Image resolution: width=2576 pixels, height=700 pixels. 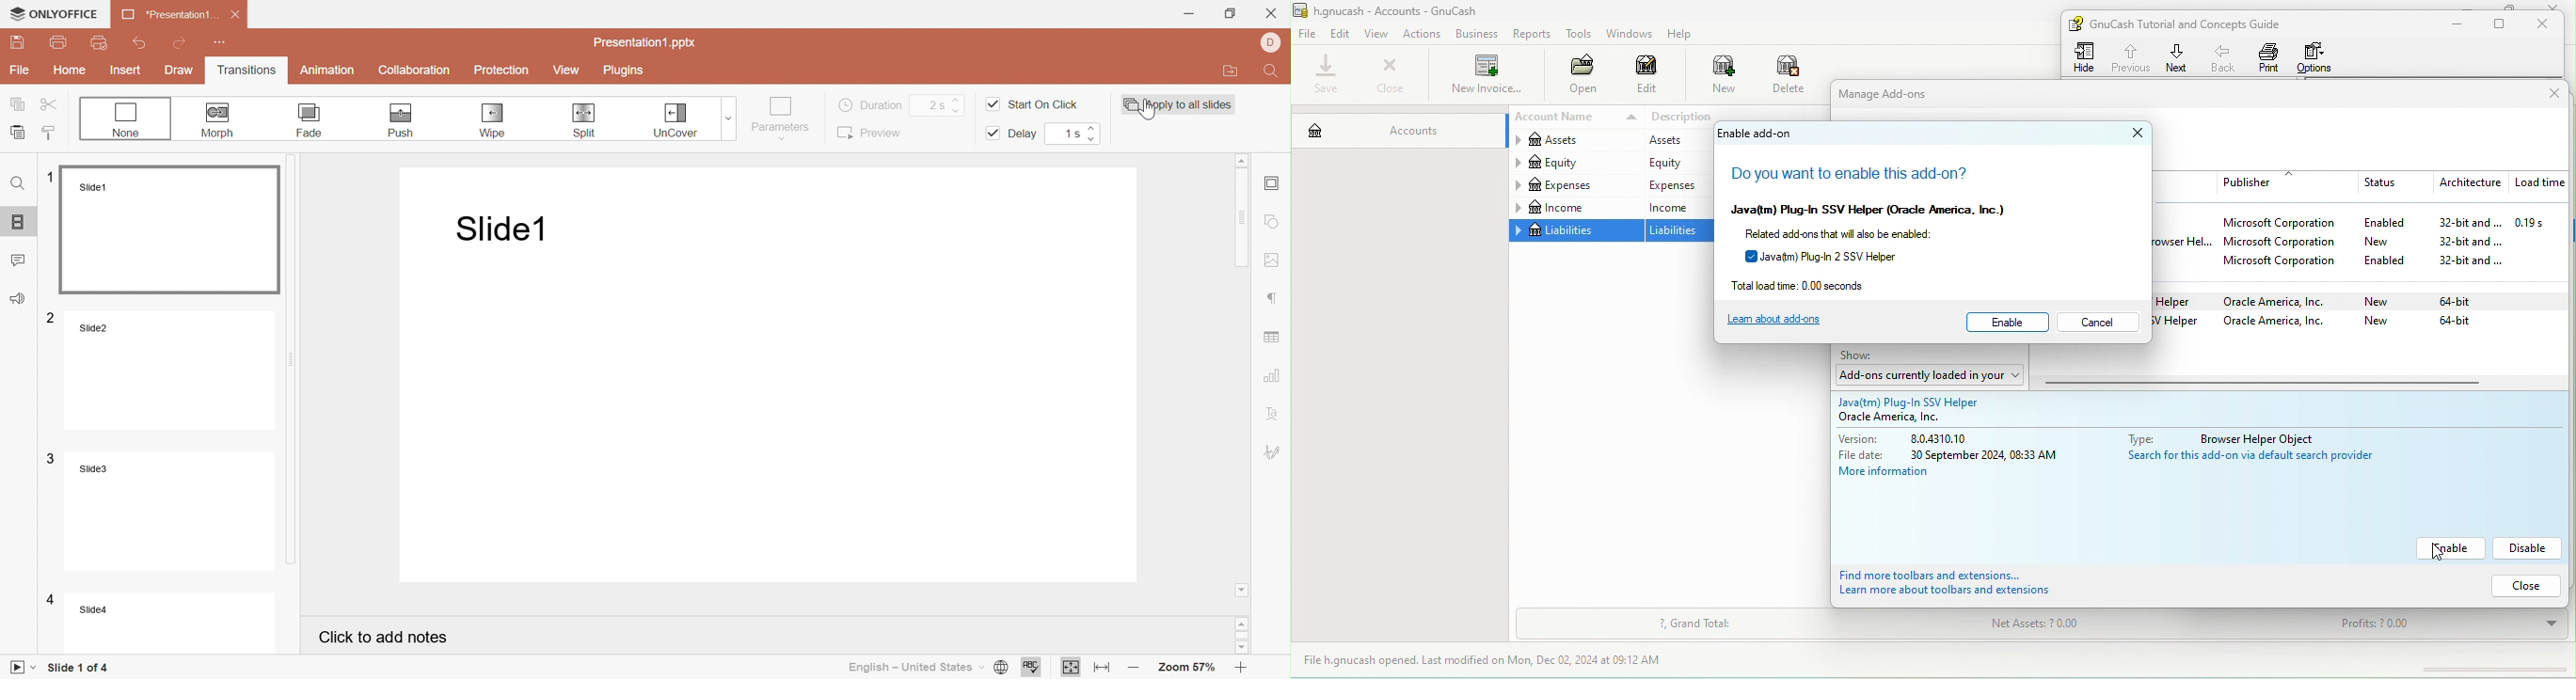 I want to click on liabilities, so click(x=1681, y=231).